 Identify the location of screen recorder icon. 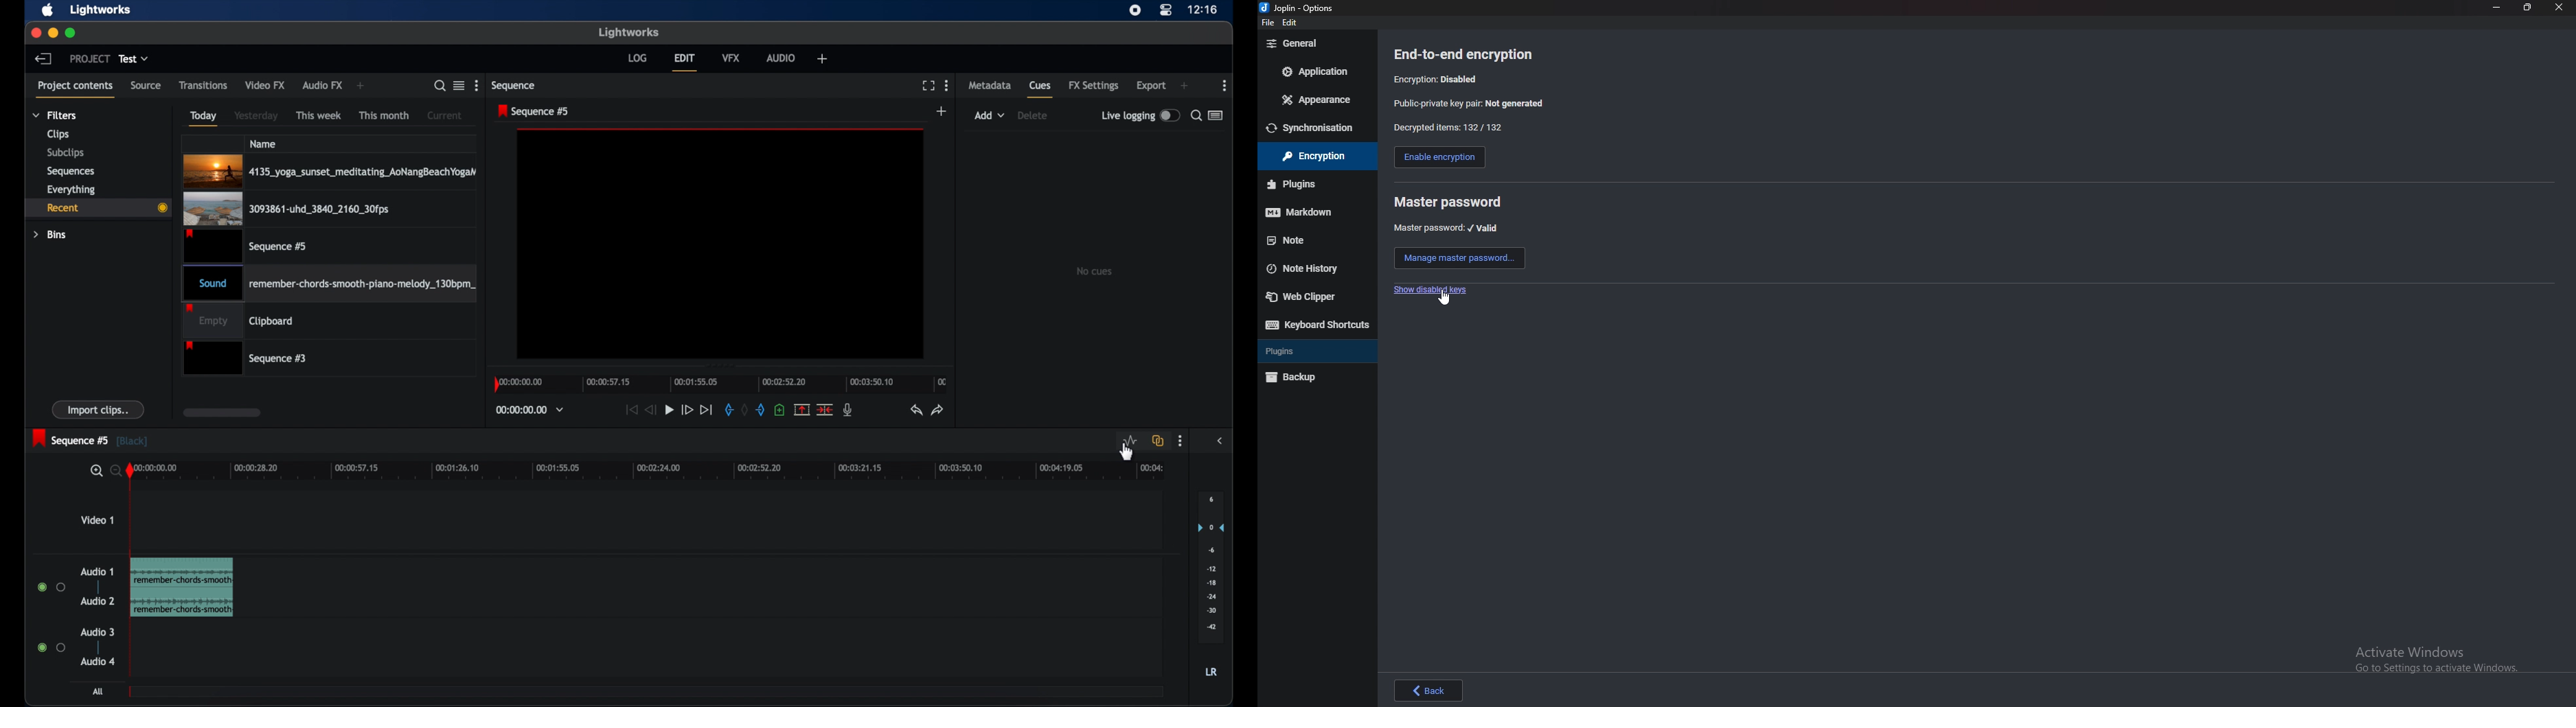
(1134, 10).